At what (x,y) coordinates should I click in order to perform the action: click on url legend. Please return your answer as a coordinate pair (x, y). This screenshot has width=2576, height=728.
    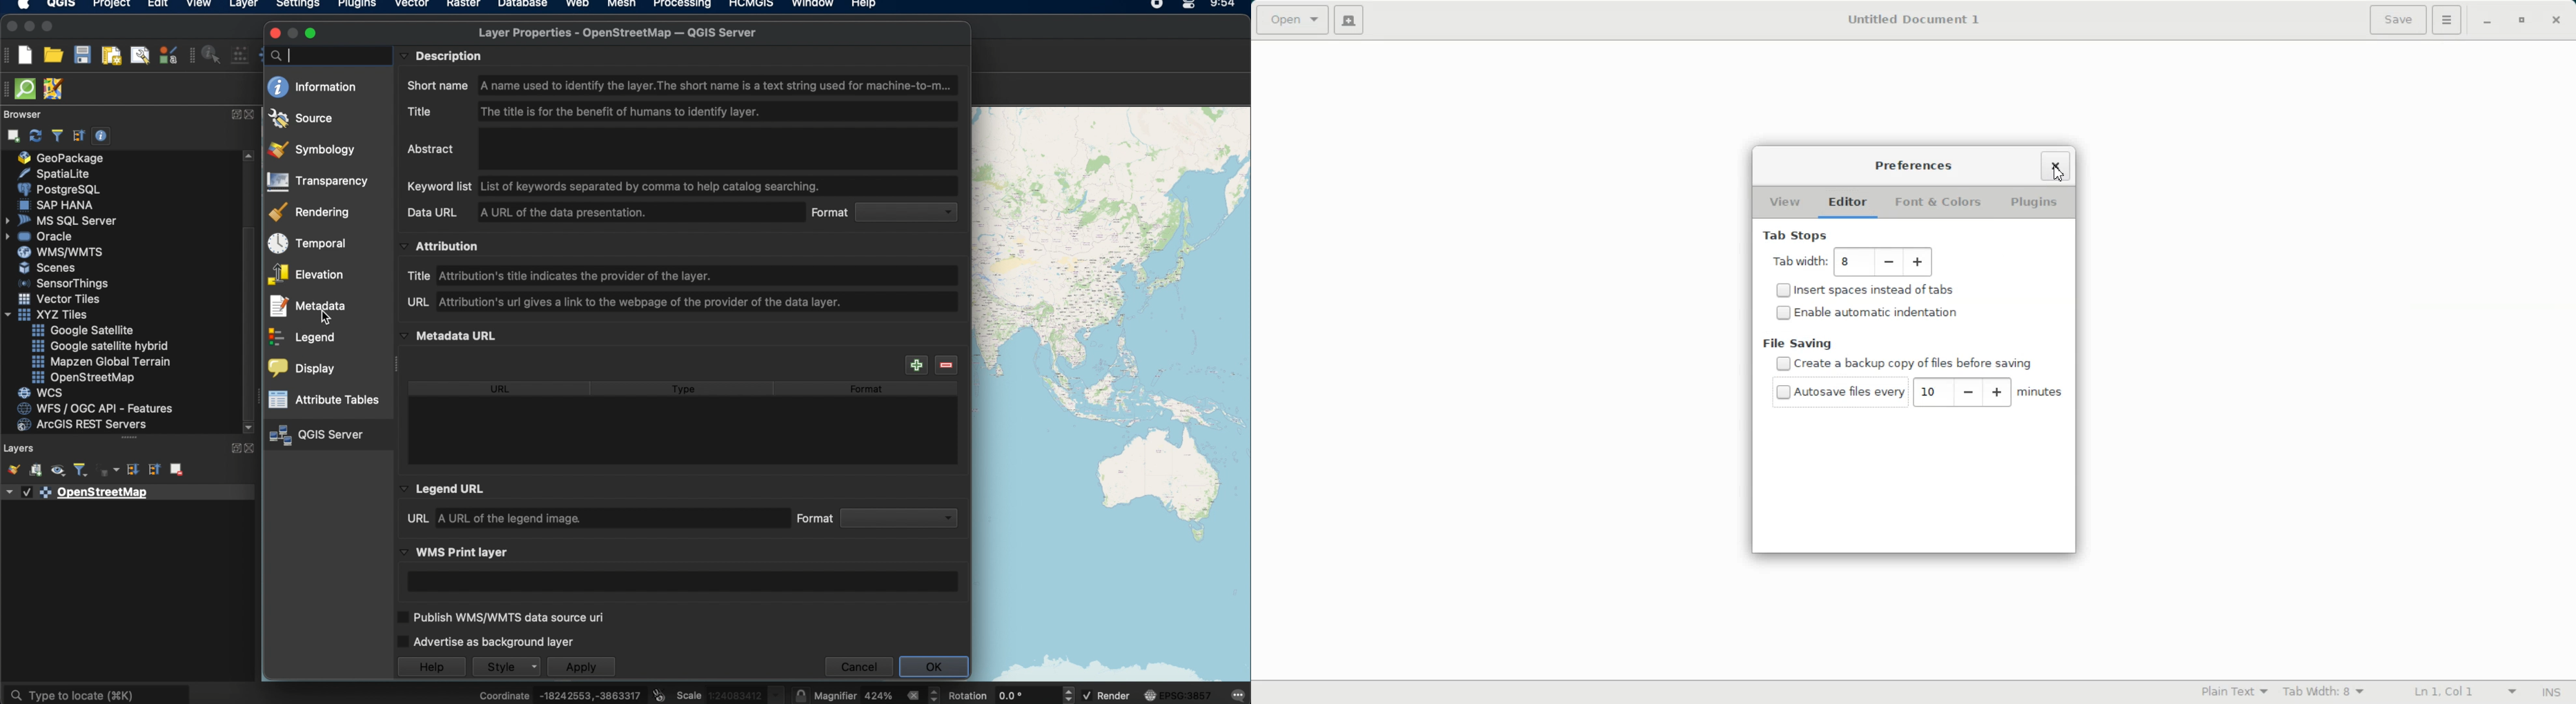
    Looking at the image, I should click on (493, 518).